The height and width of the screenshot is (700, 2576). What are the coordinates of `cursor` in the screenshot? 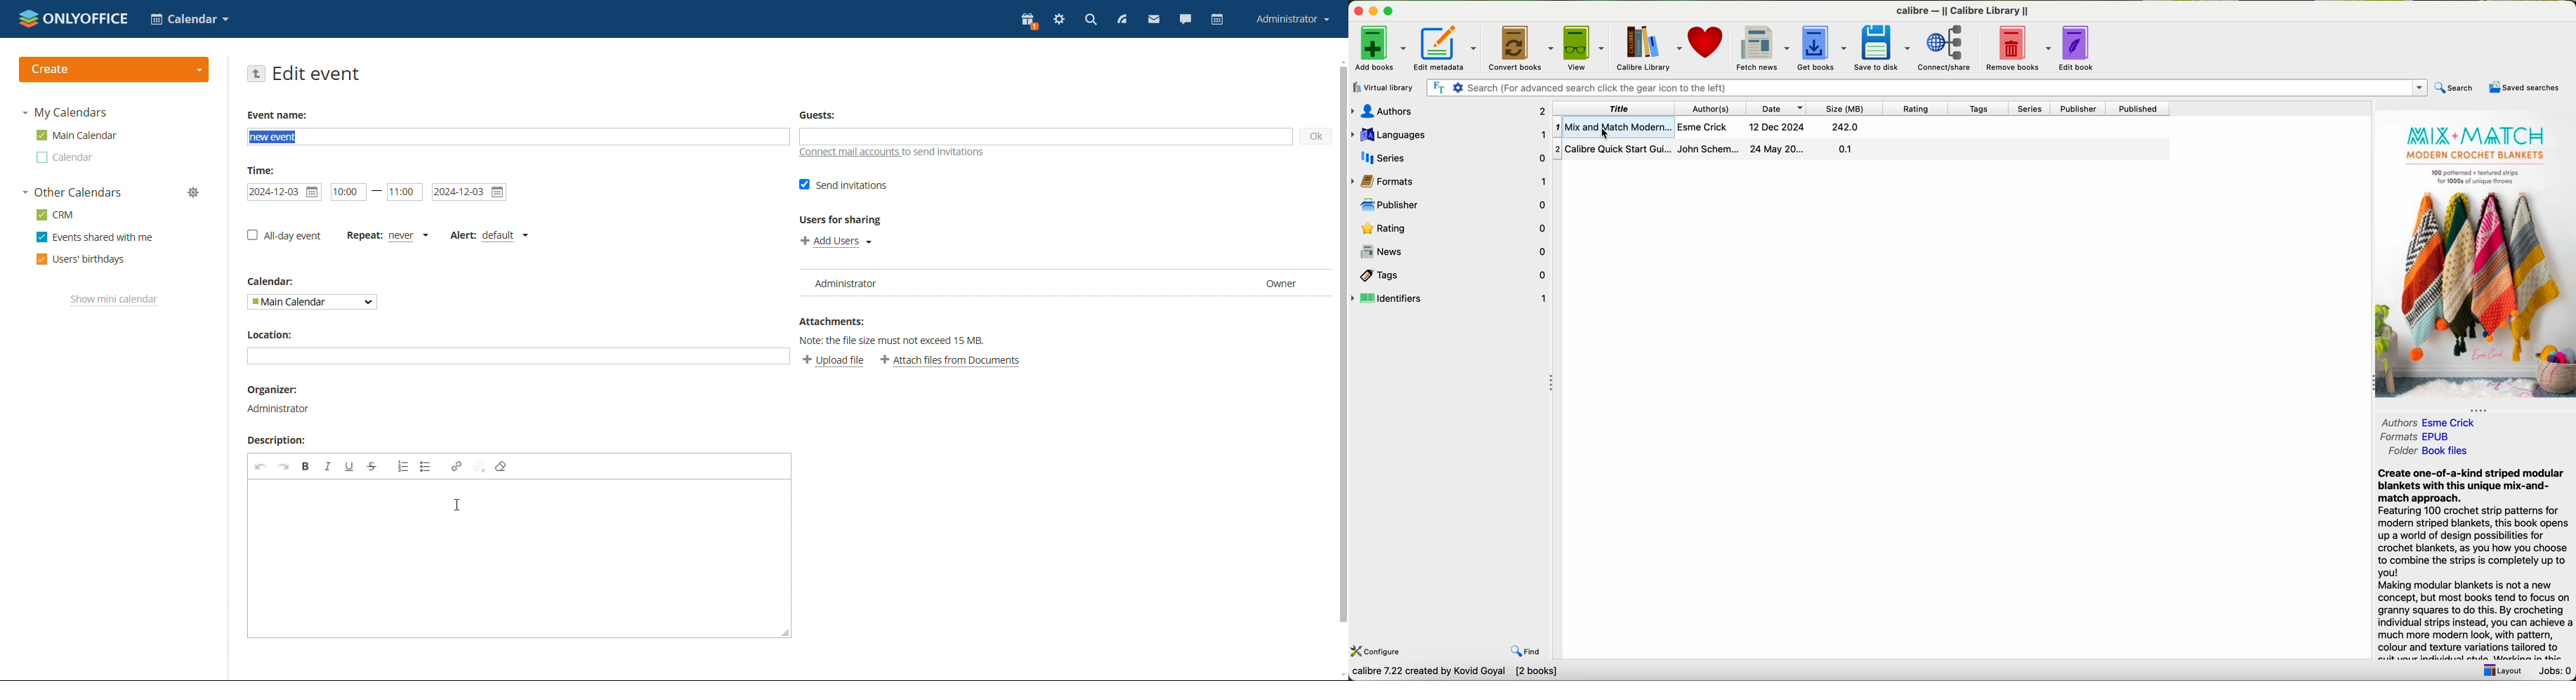 It's located at (1609, 136).